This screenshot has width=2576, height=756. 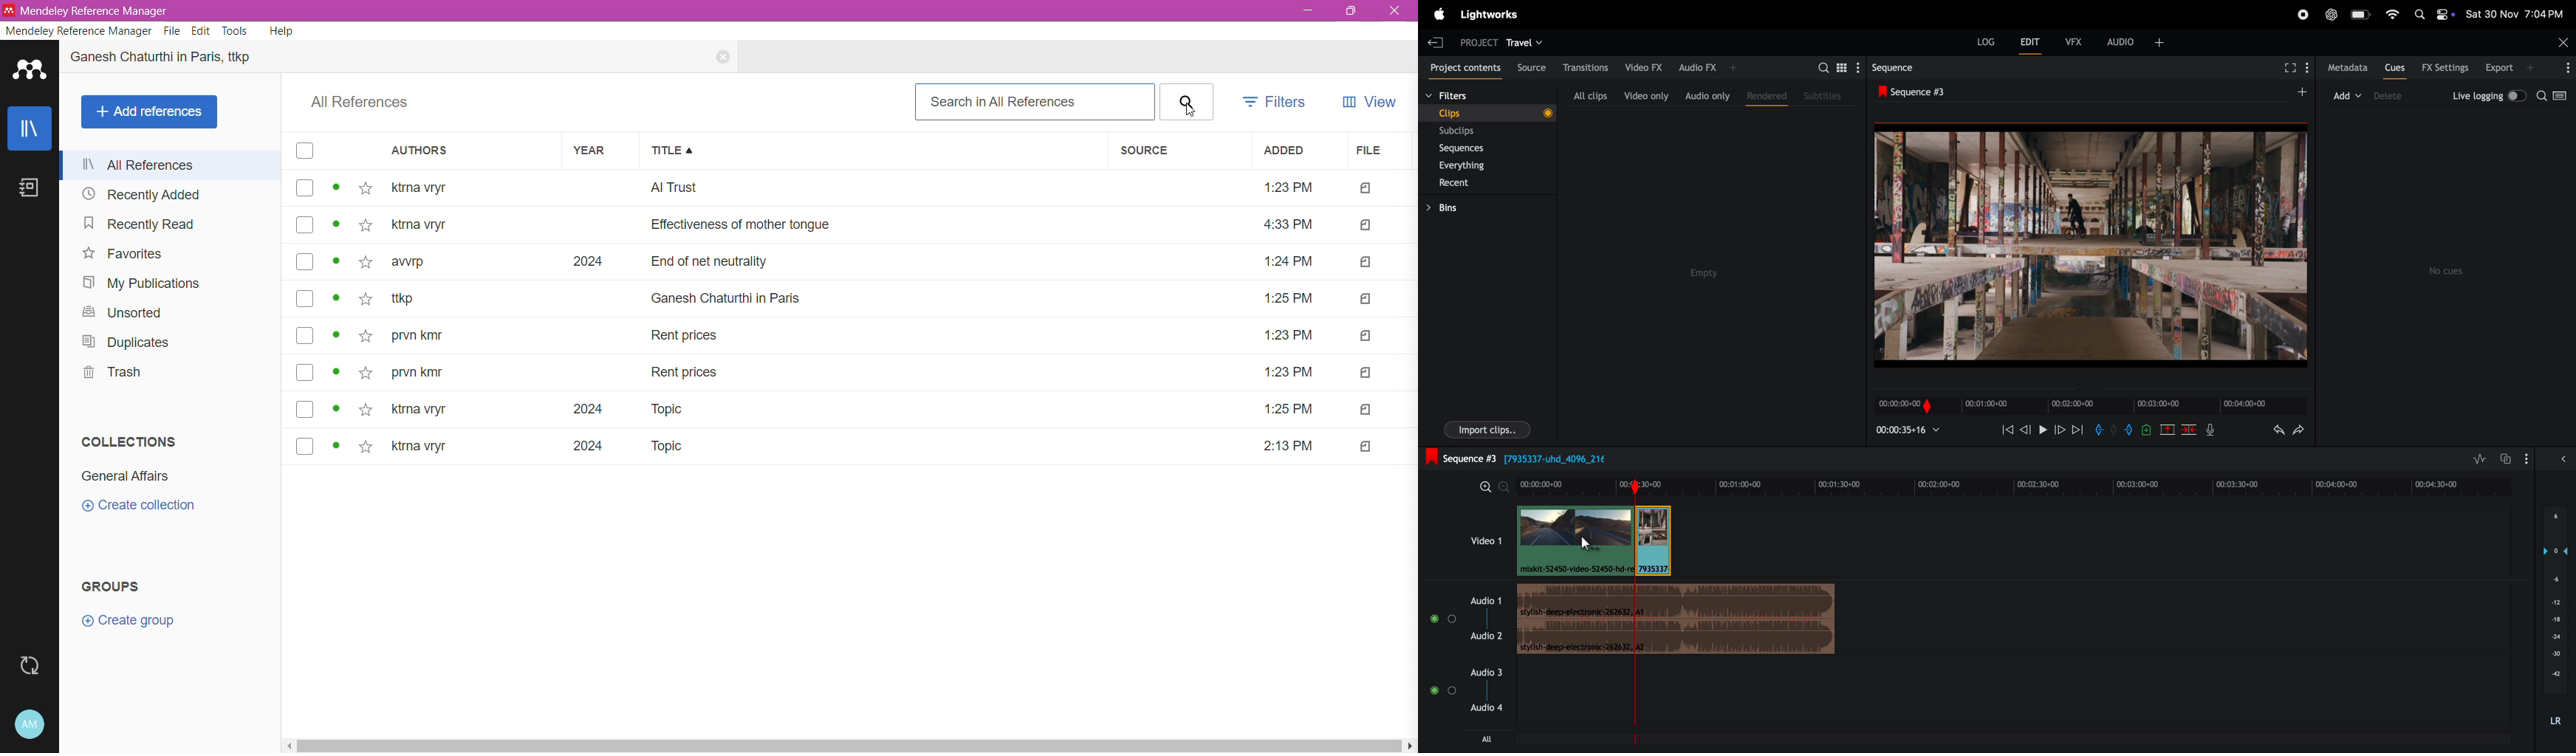 What do you see at coordinates (1477, 540) in the screenshot?
I see `video` at bounding box center [1477, 540].